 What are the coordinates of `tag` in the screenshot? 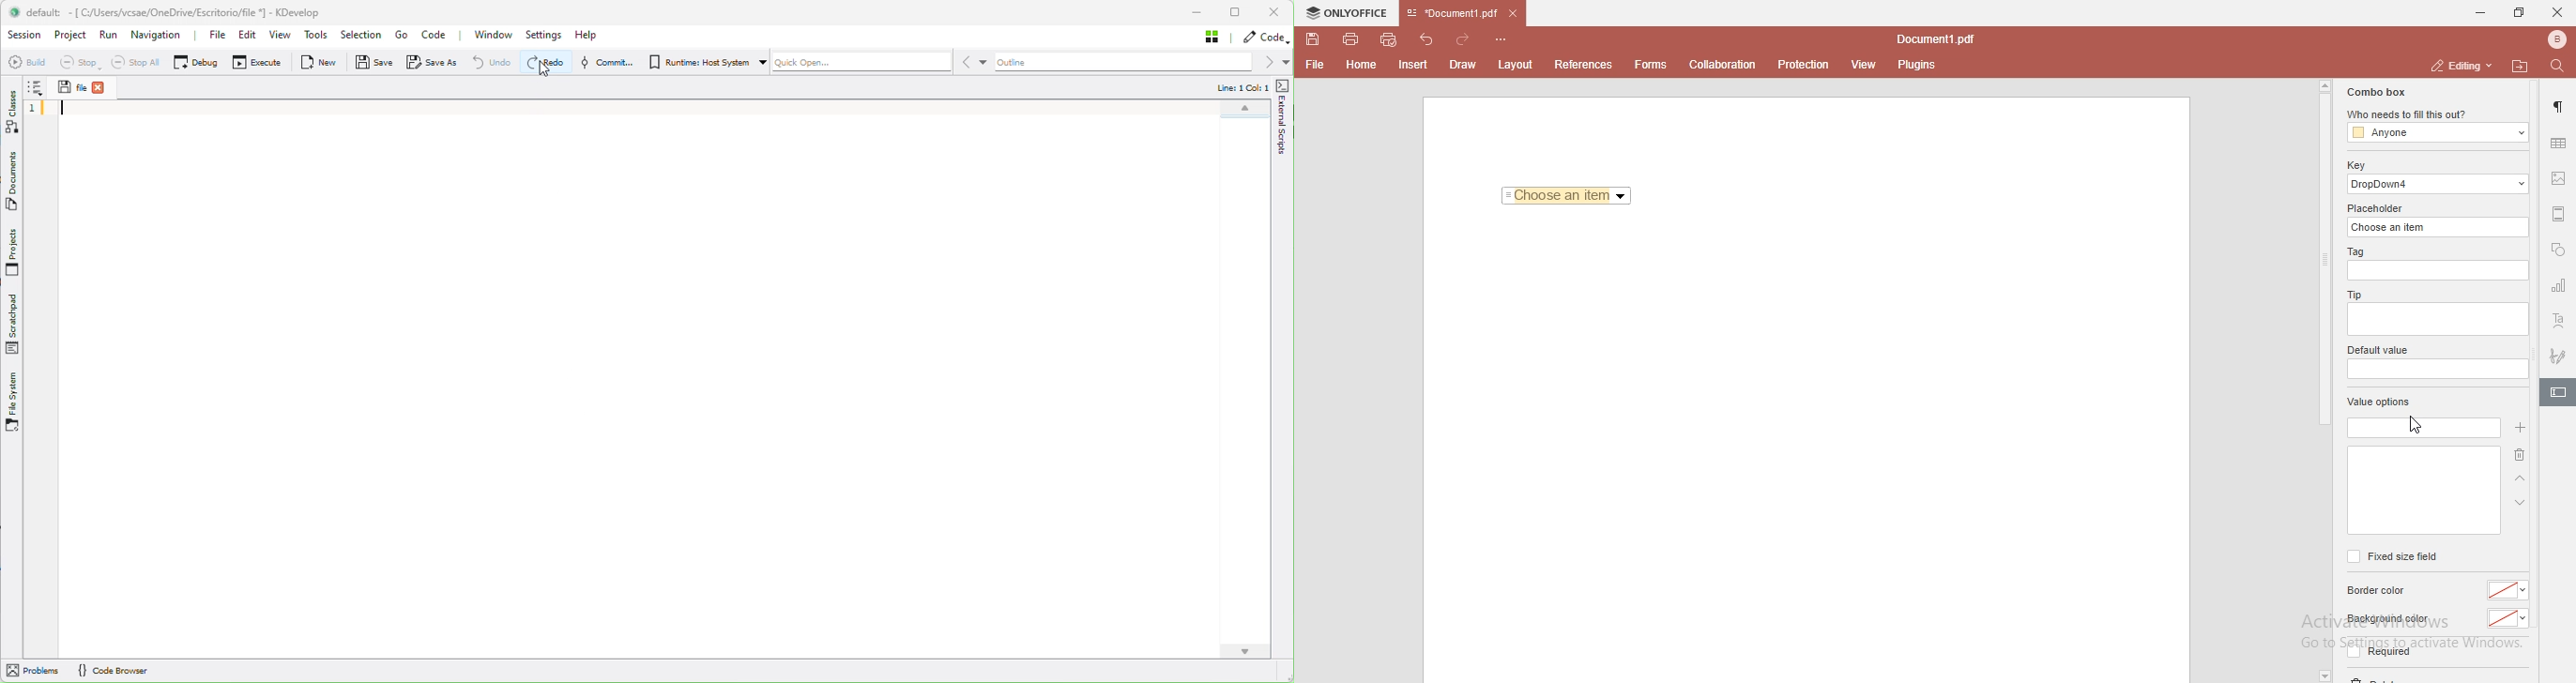 It's located at (2354, 252).